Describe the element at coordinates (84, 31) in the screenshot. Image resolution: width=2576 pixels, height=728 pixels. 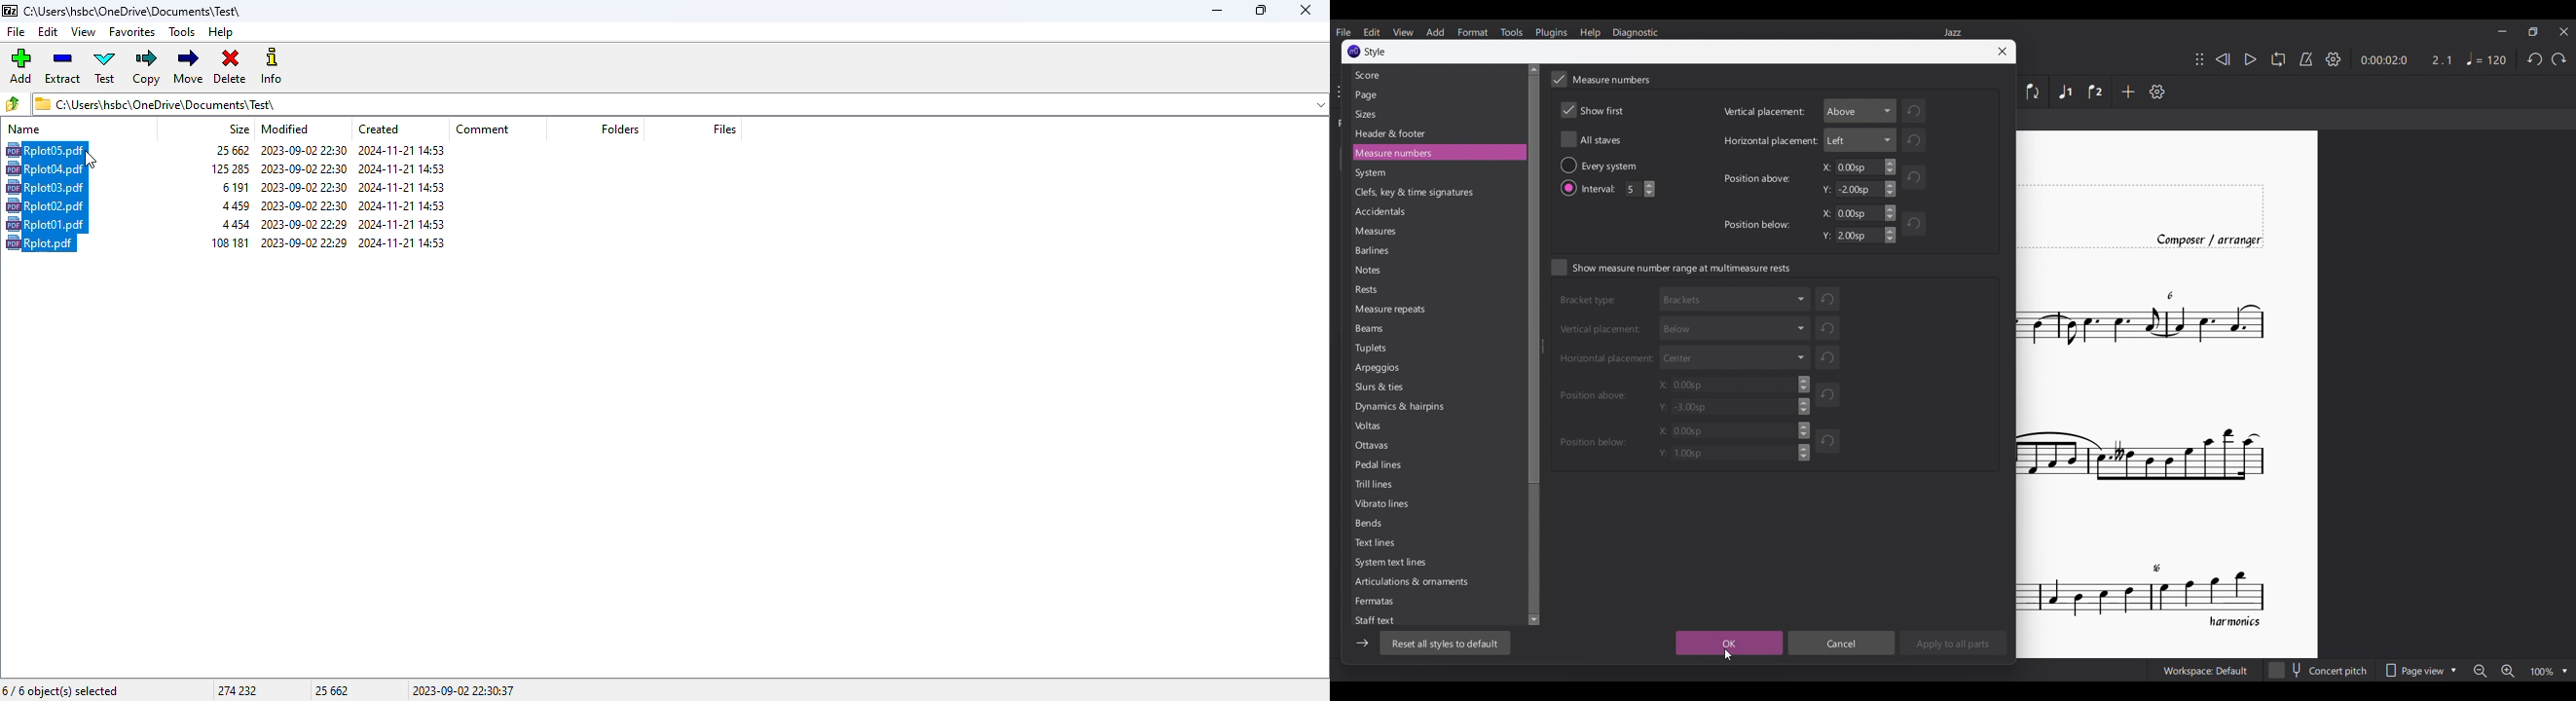
I see `view` at that location.